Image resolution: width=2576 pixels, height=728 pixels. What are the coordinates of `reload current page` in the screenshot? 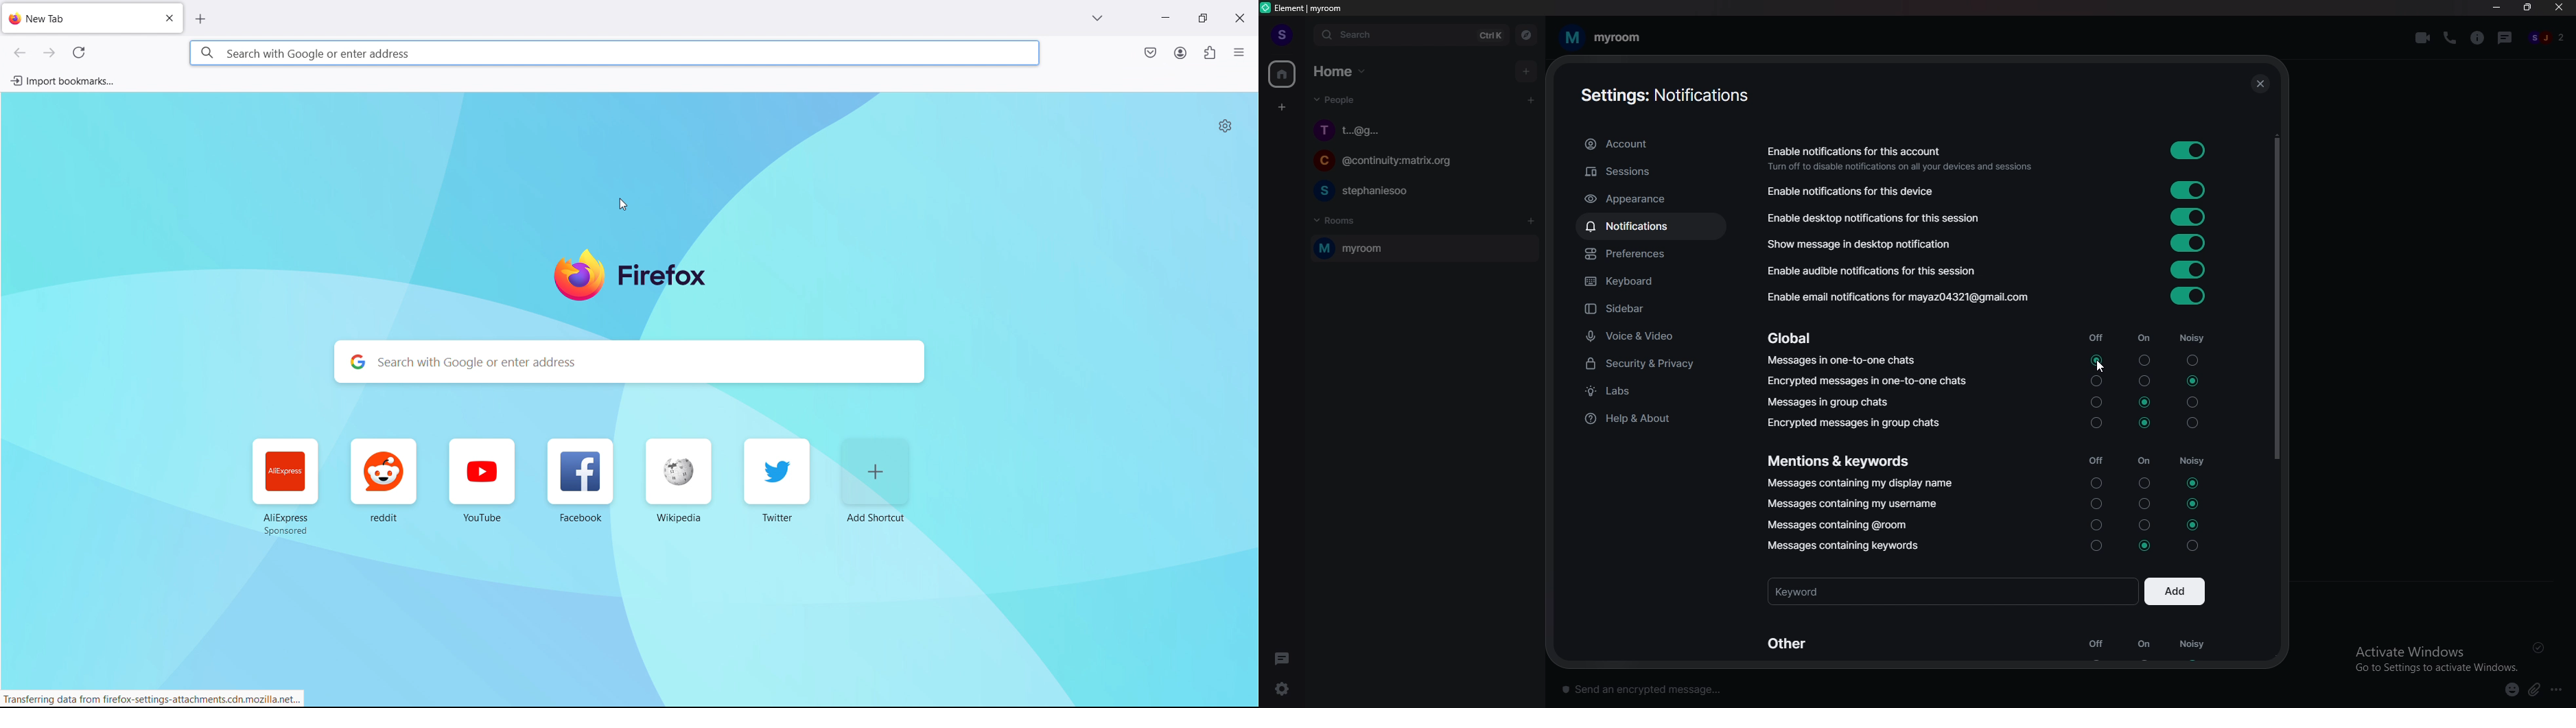 It's located at (79, 55).